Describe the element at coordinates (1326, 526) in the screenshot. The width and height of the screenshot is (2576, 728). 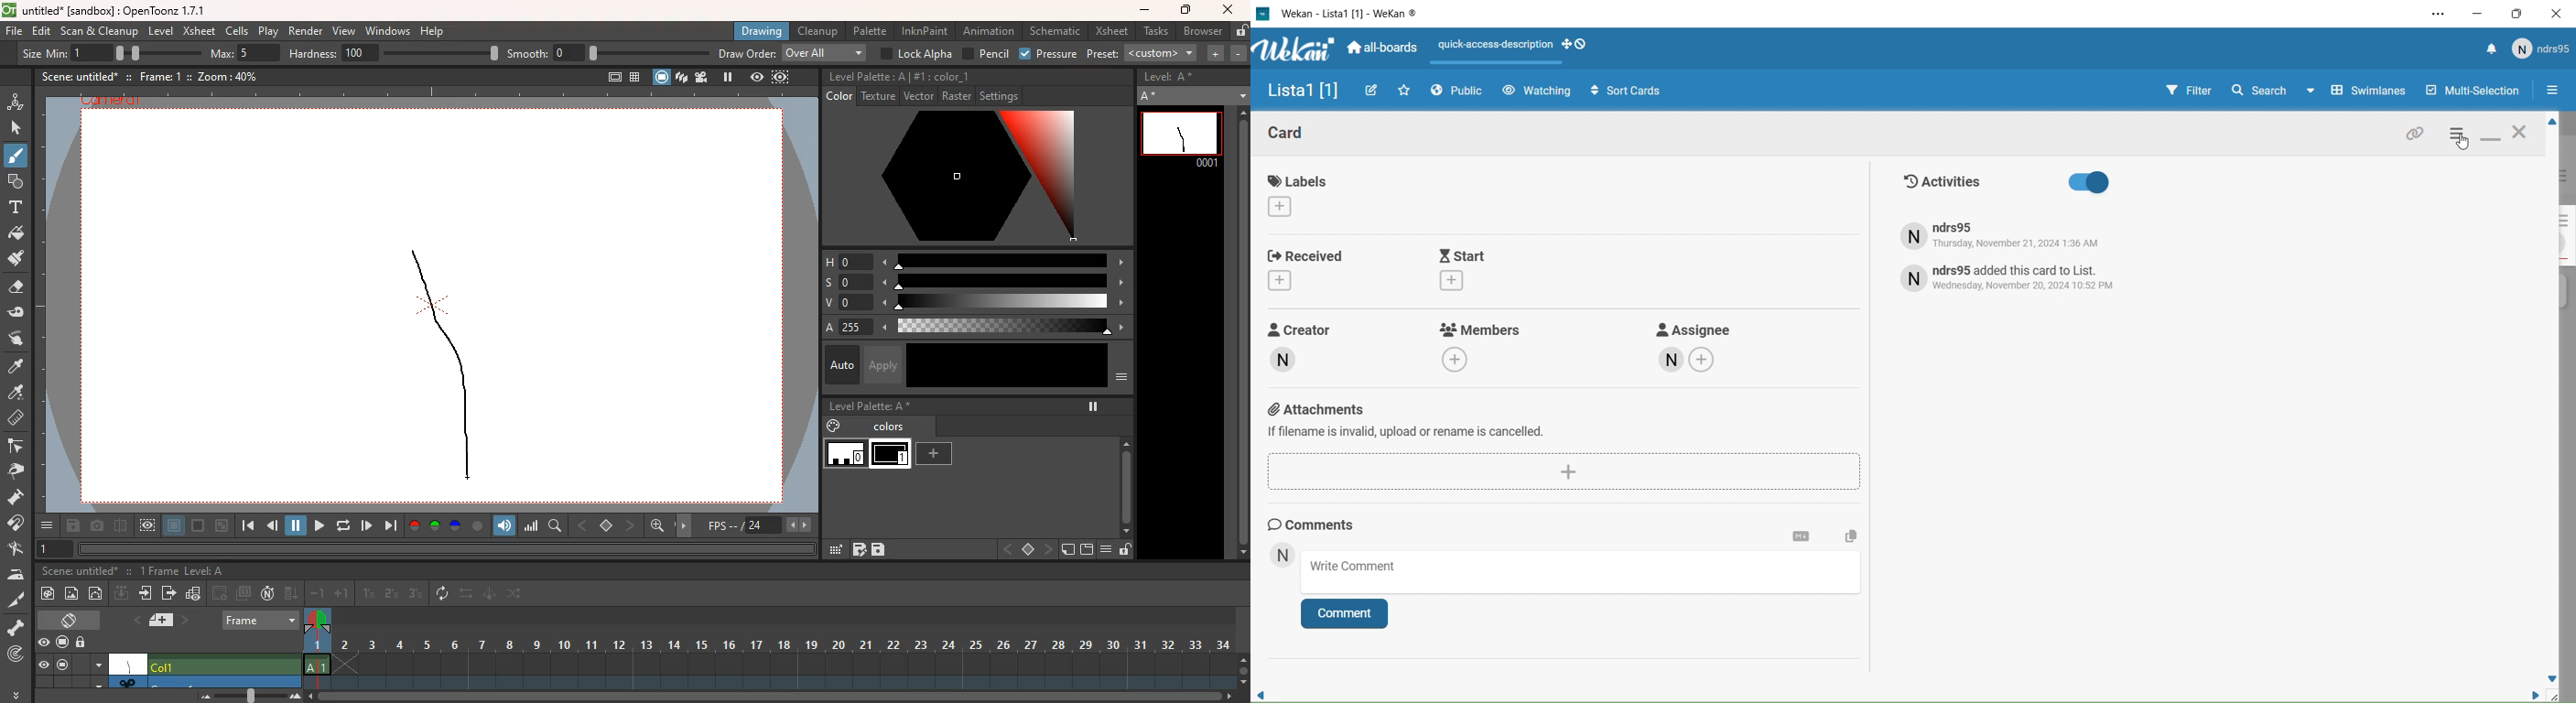
I see `Comments` at that location.